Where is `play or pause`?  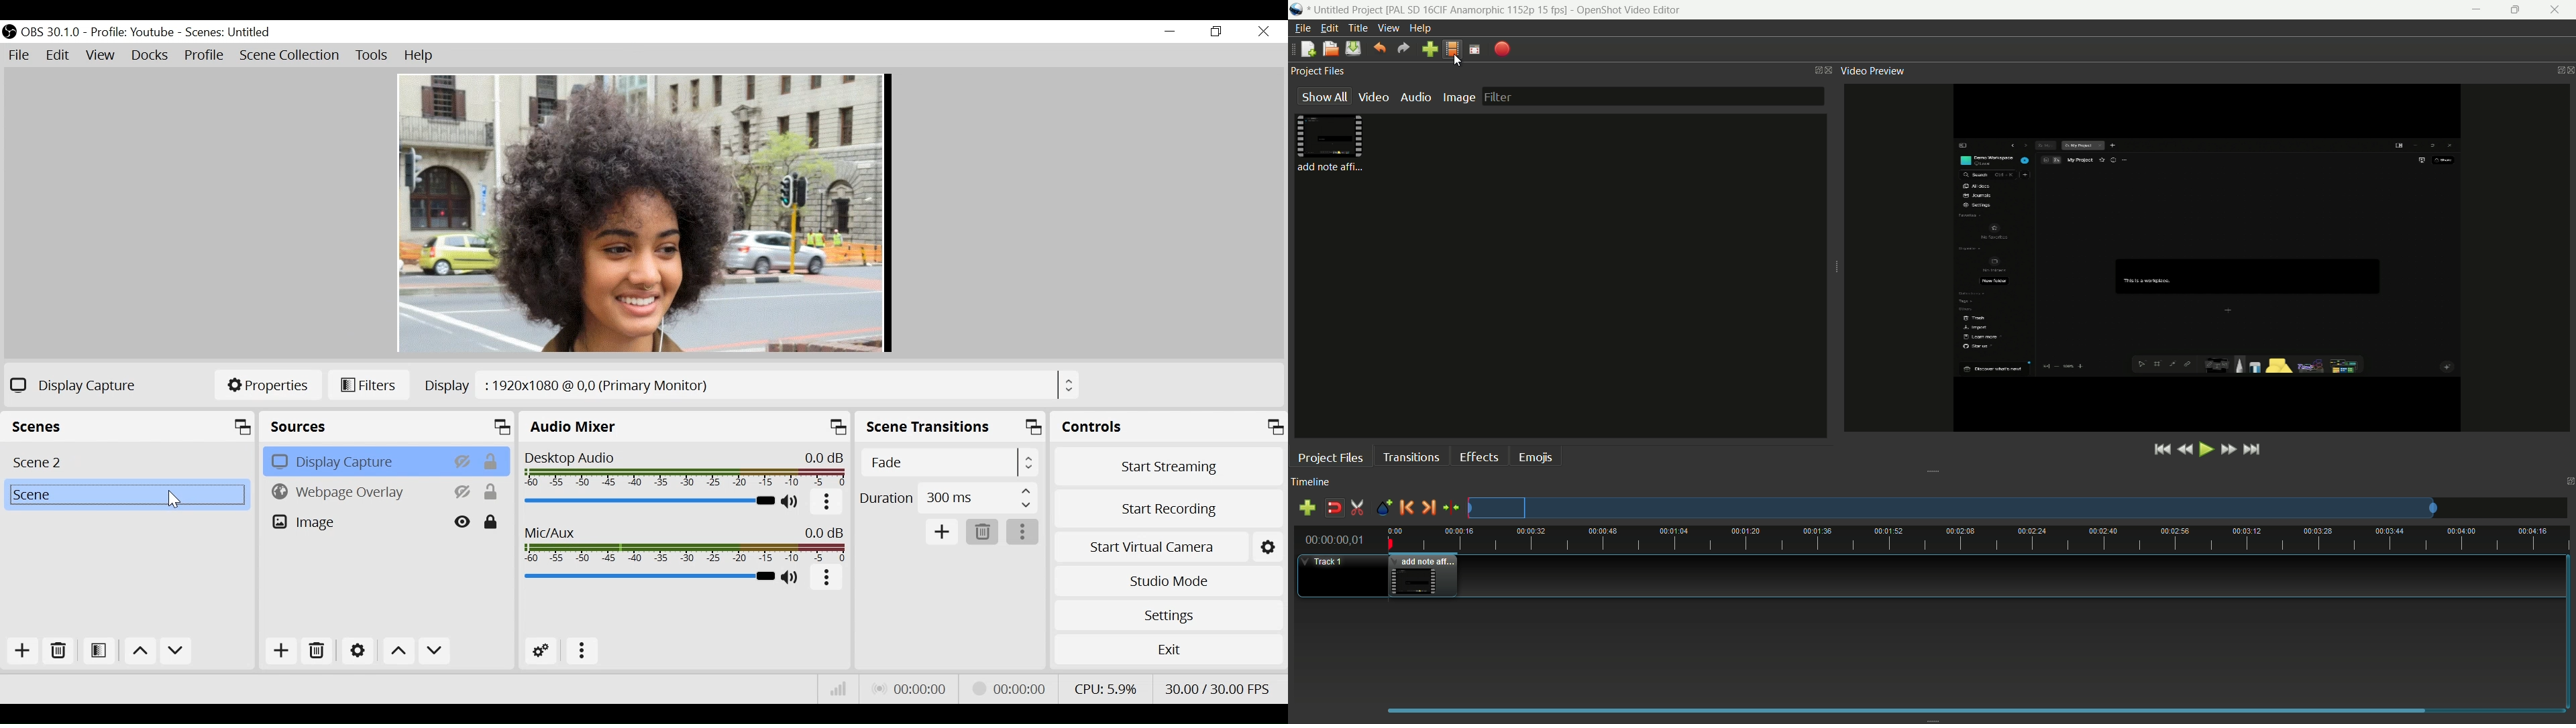
play or pause is located at coordinates (2205, 449).